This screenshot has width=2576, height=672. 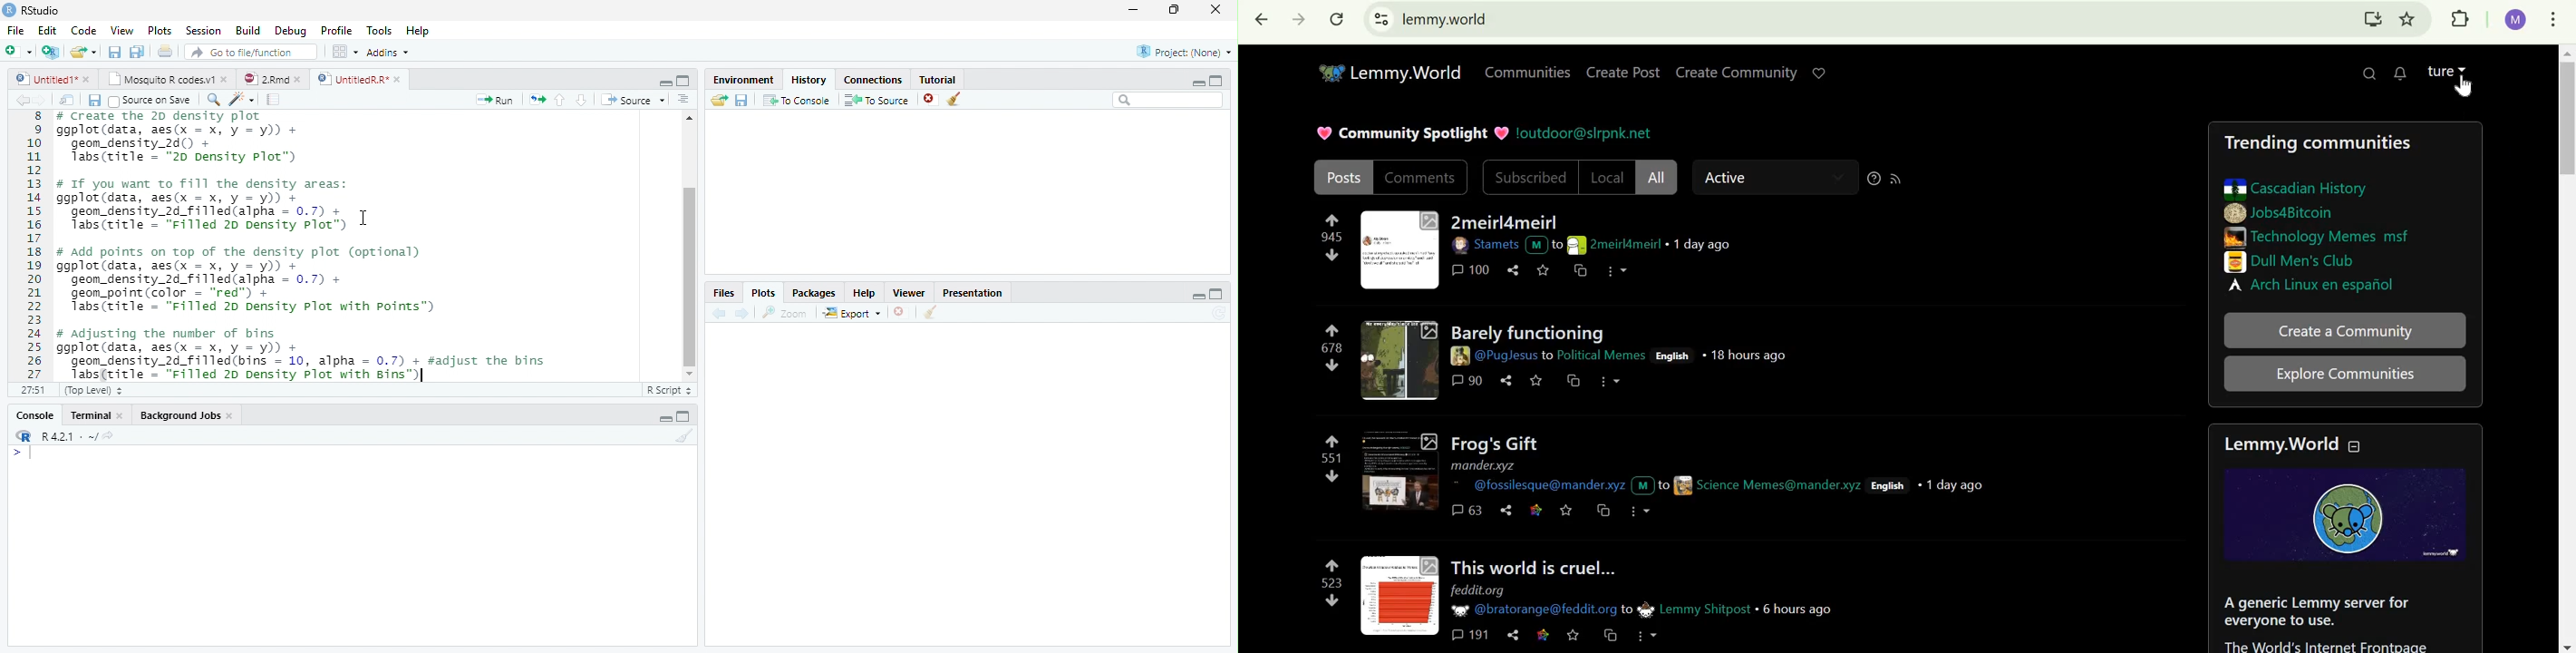 I want to click on close, so click(x=123, y=415).